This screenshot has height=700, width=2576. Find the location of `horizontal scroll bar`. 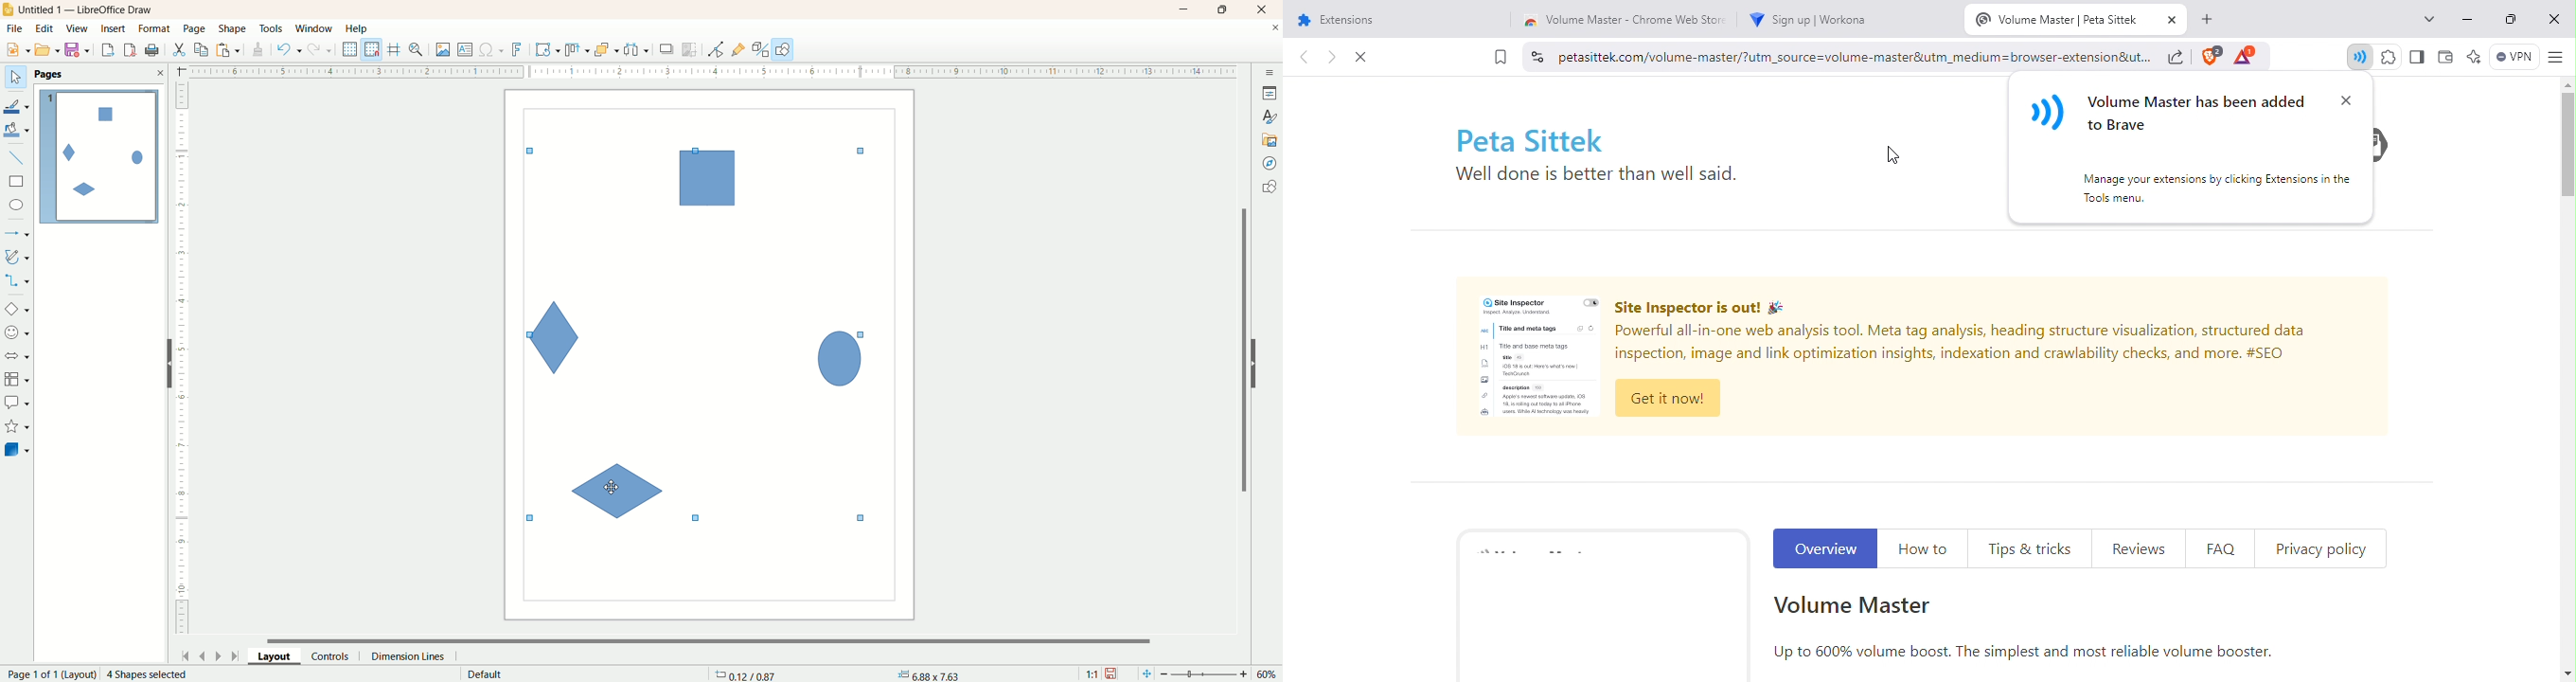

horizontal scroll bar is located at coordinates (717, 639).